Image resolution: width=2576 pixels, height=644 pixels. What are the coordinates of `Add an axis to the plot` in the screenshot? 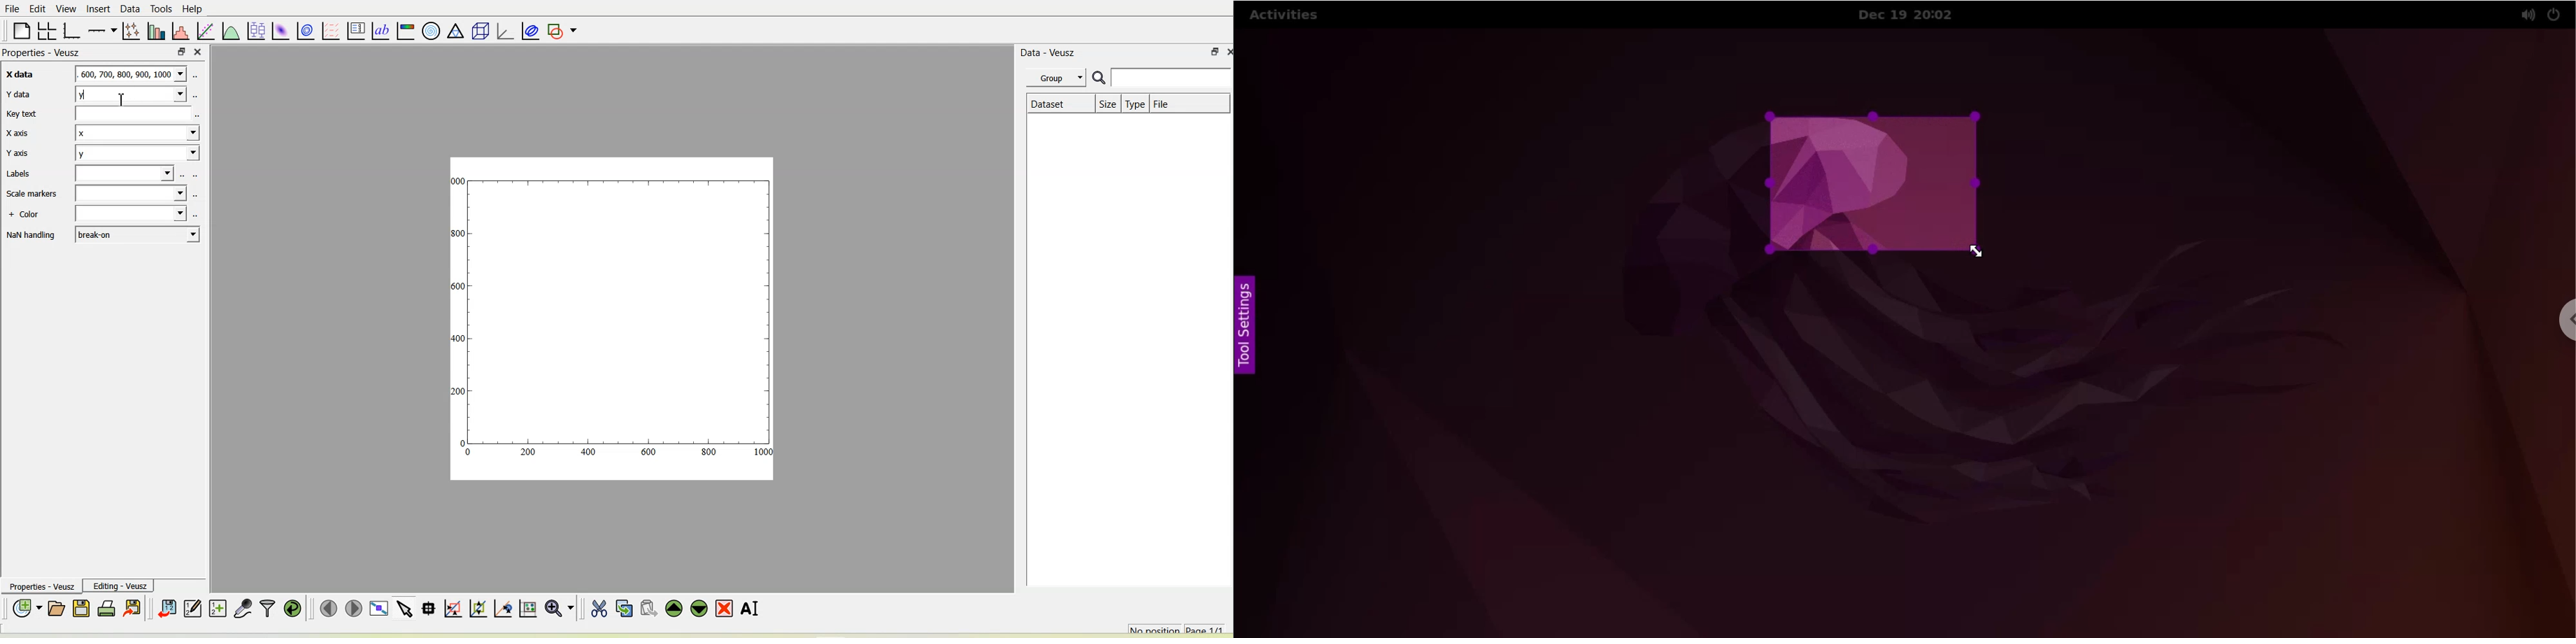 It's located at (101, 30).